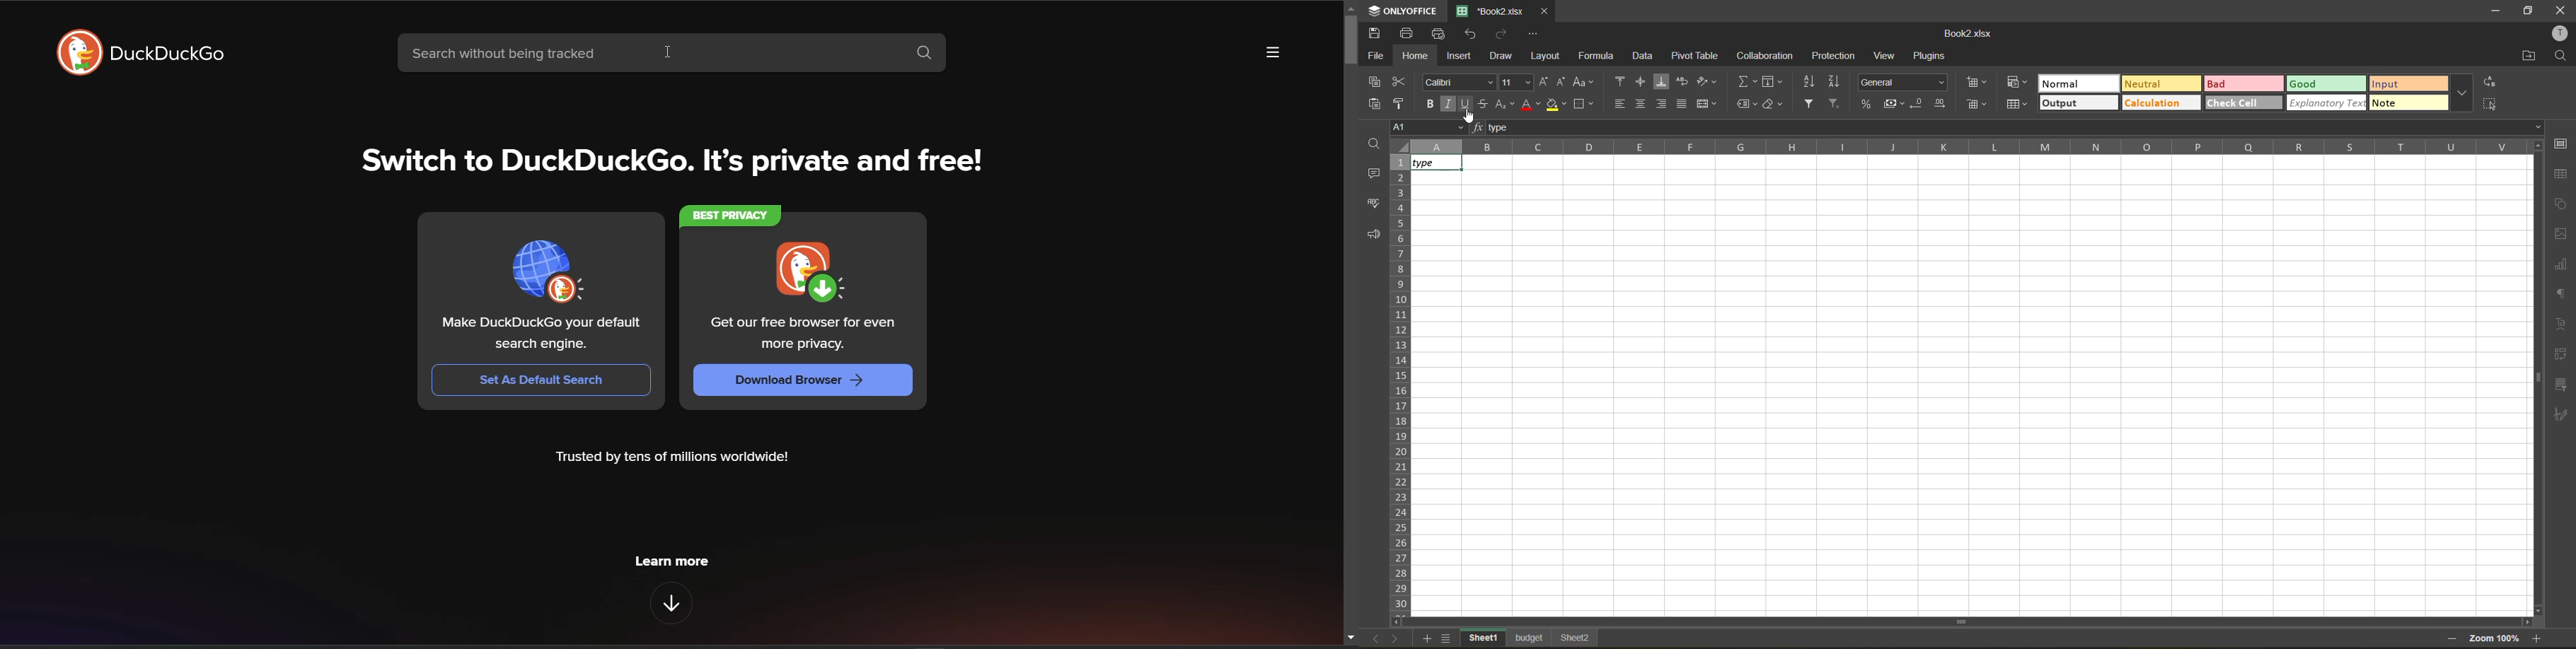 This screenshot has height=672, width=2576. I want to click on search button, so click(930, 56).